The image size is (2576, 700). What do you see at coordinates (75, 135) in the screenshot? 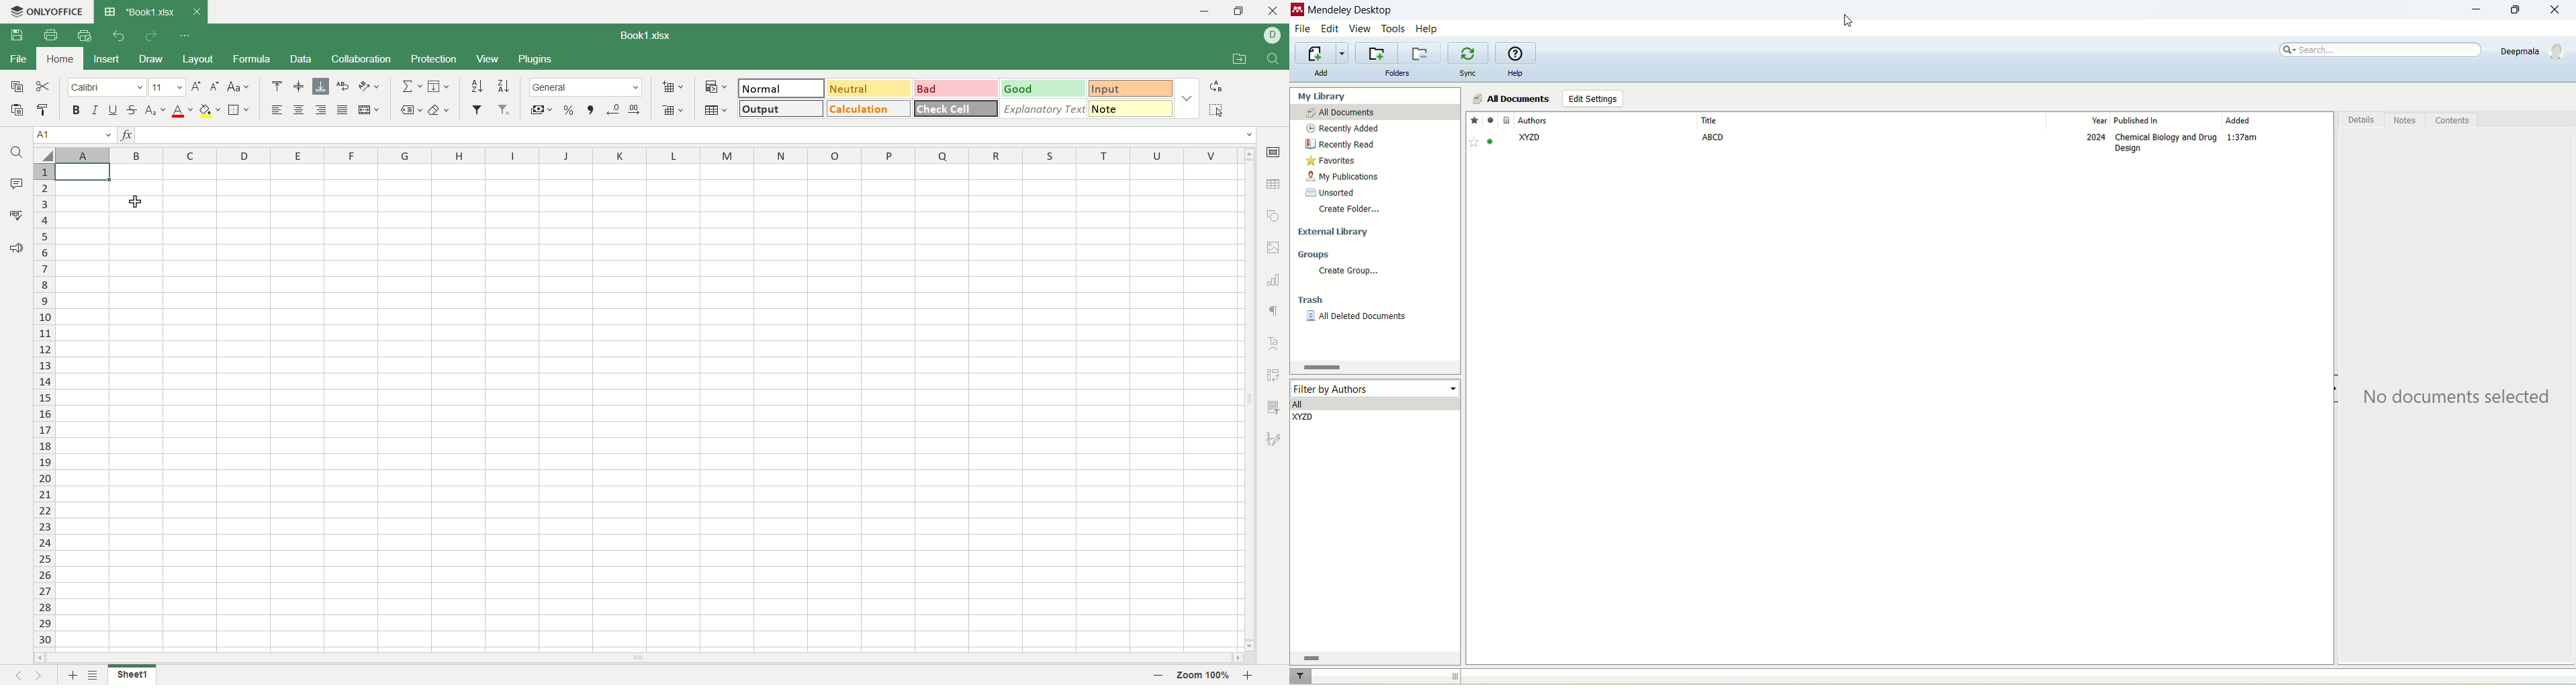
I see `cell name` at bounding box center [75, 135].